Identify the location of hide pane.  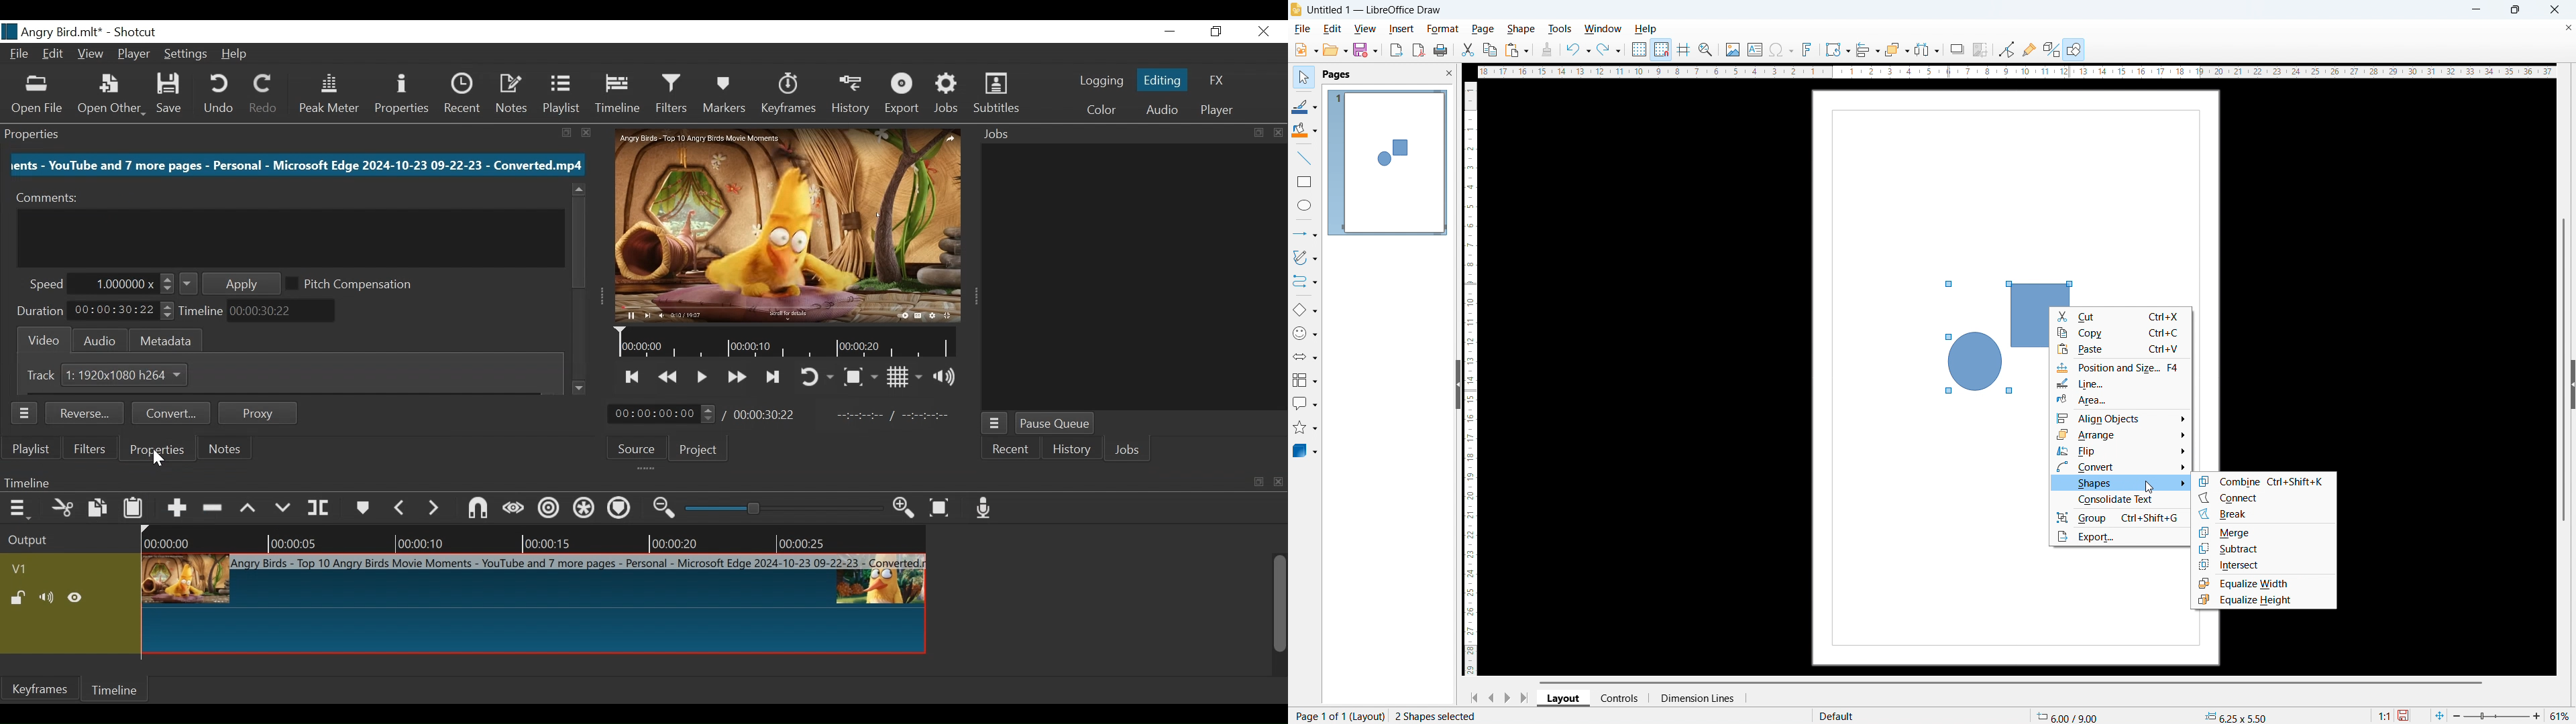
(1458, 384).